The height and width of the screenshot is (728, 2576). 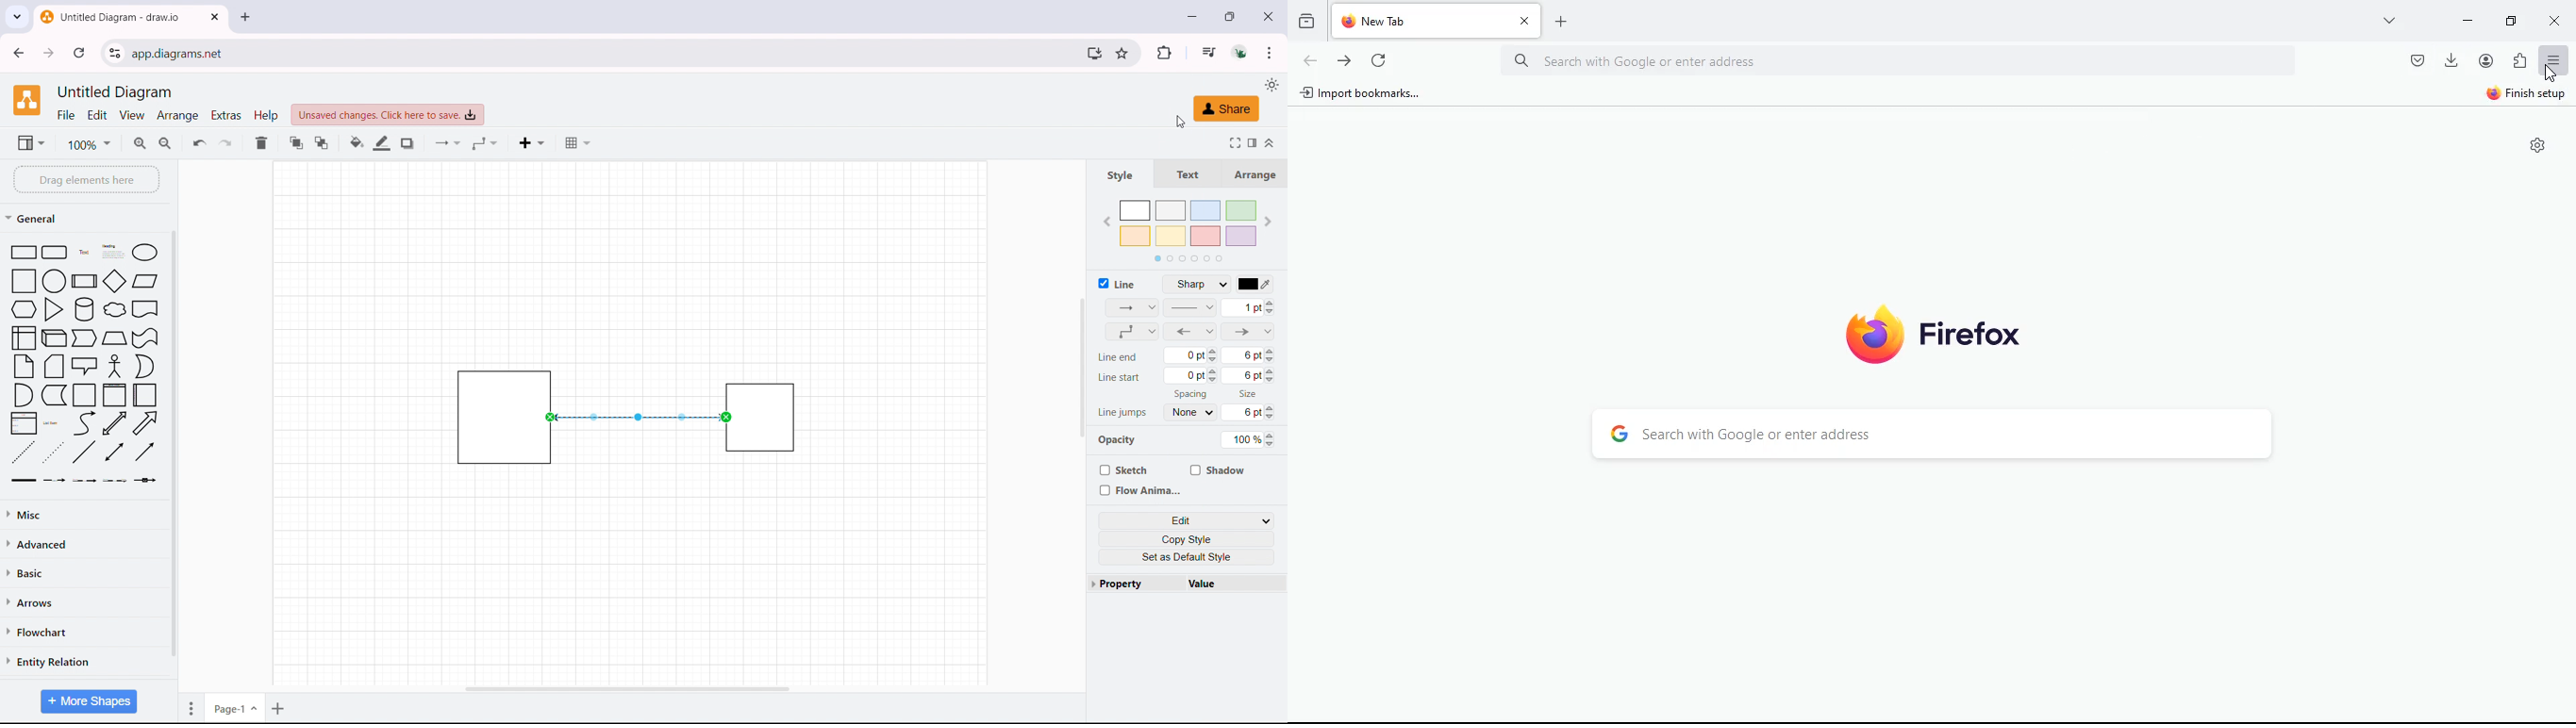 I want to click on shape library, so click(x=85, y=365).